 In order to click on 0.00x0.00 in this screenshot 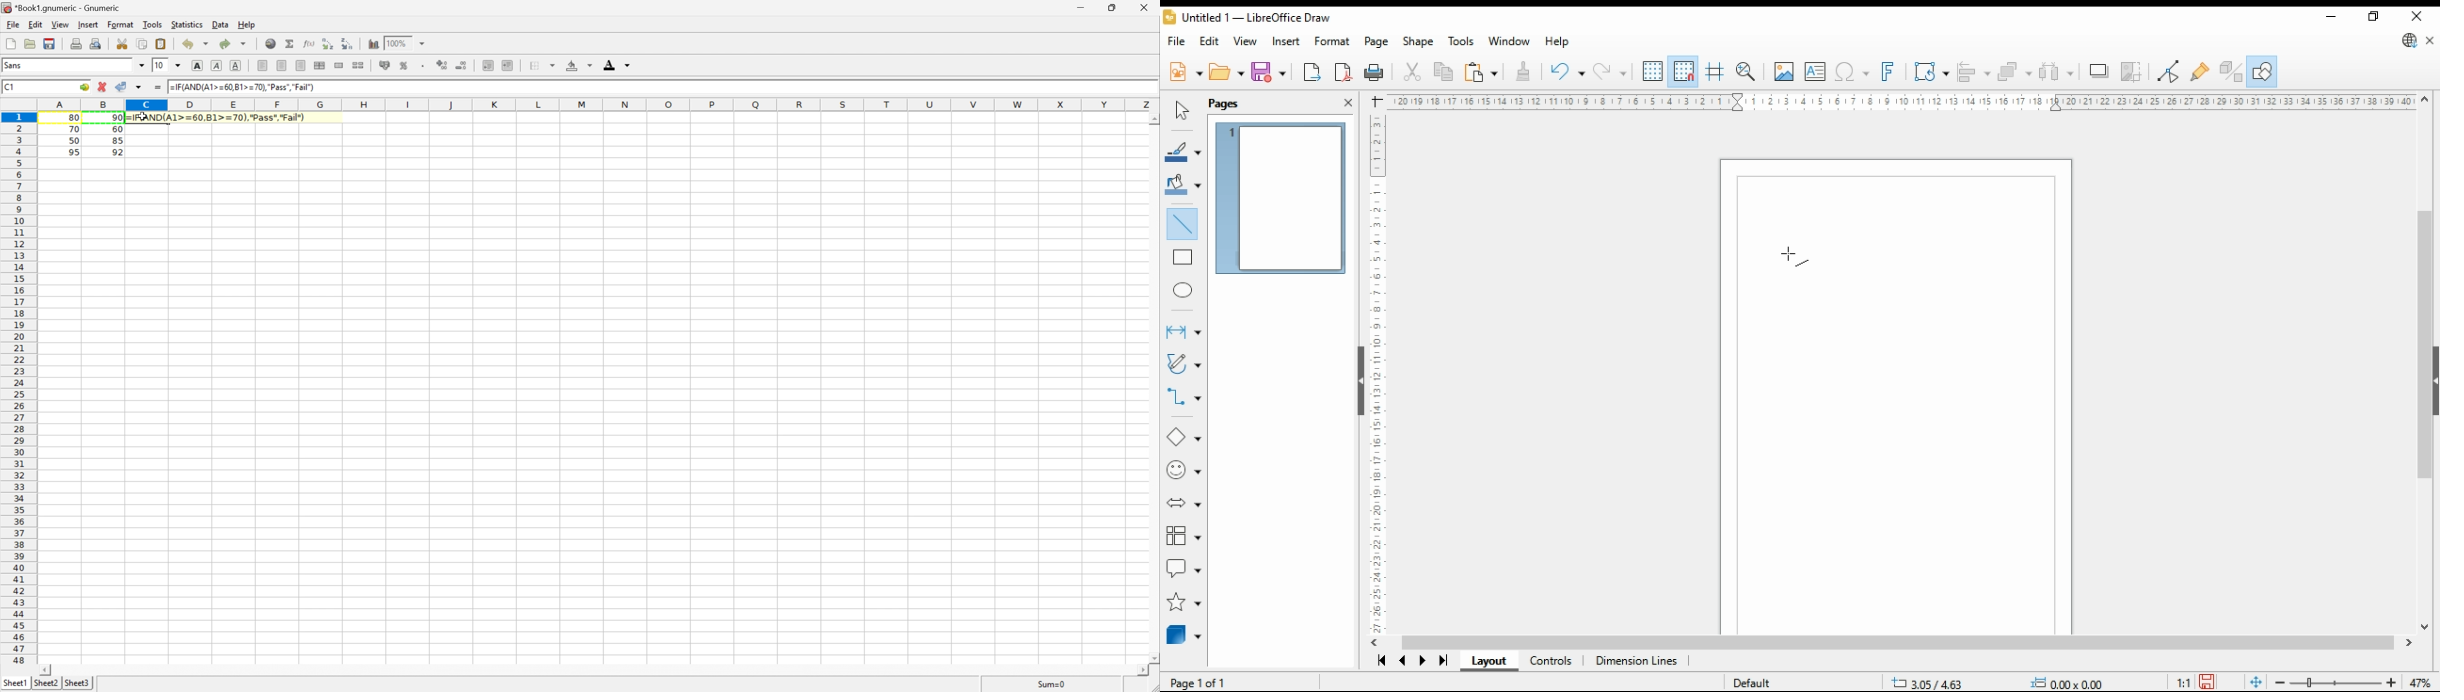, I will do `click(2065, 683)`.